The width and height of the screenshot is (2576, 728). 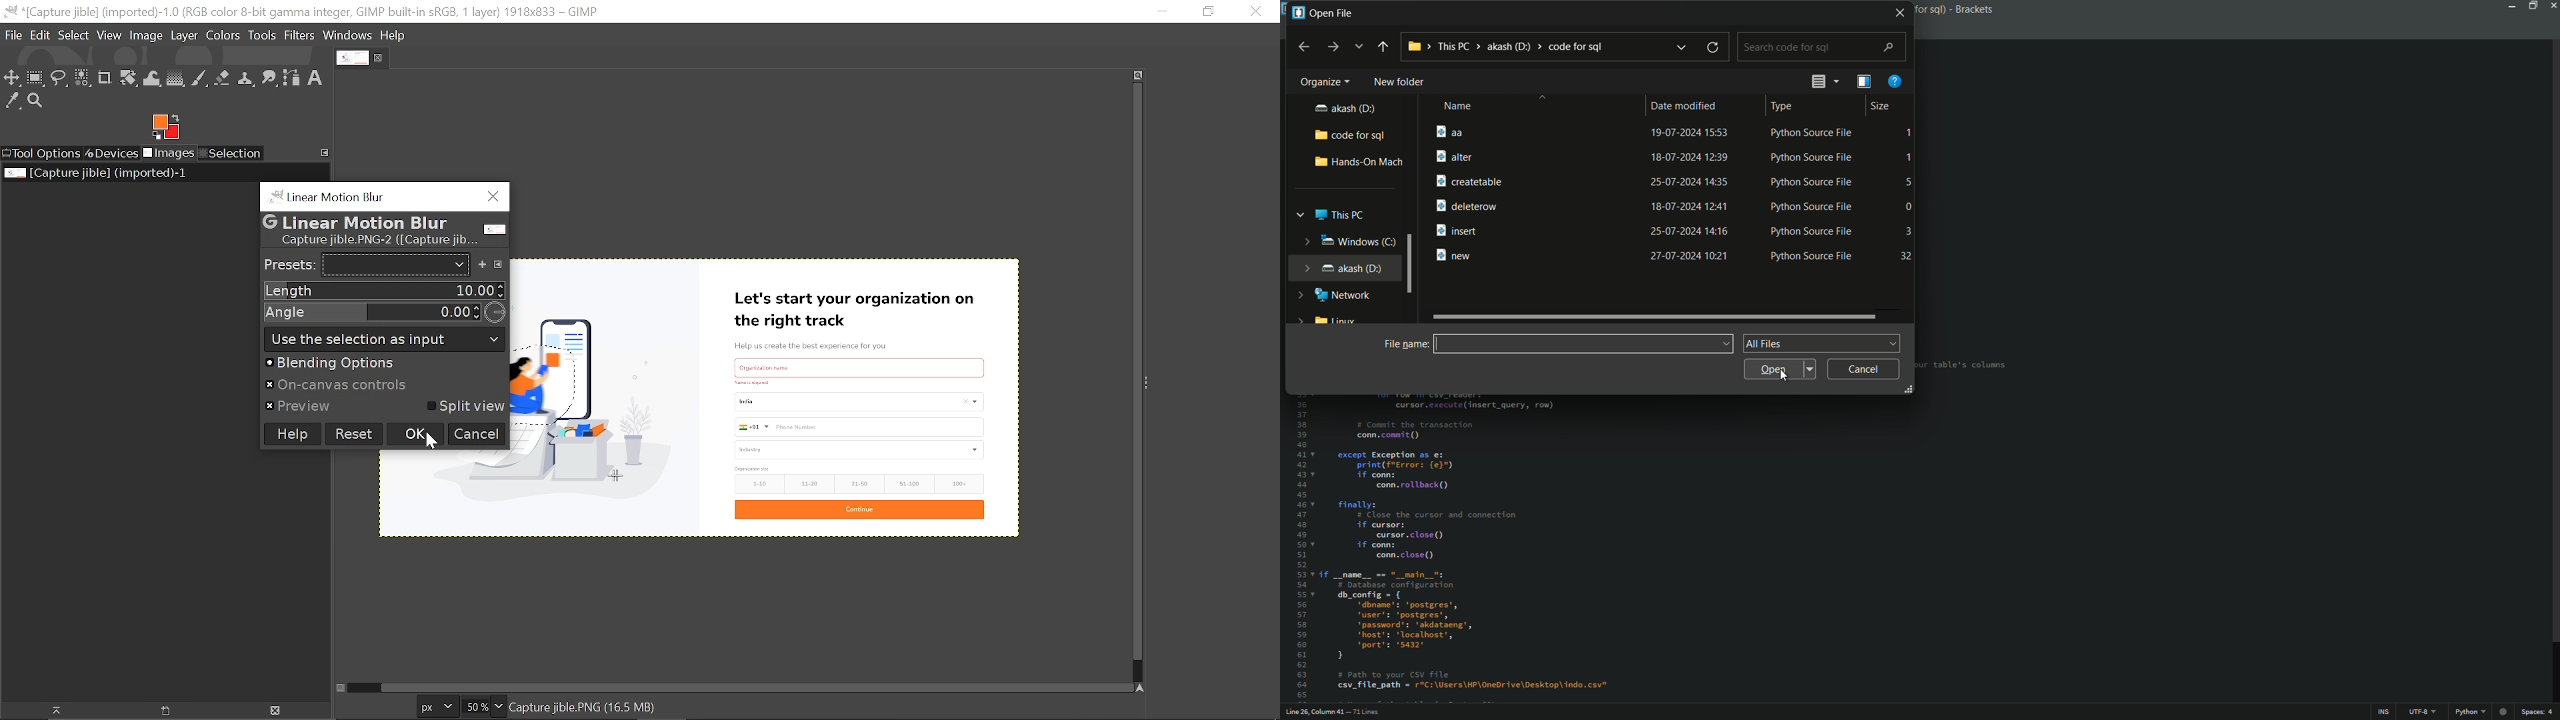 What do you see at coordinates (1366, 711) in the screenshot?
I see `number of lines` at bounding box center [1366, 711].